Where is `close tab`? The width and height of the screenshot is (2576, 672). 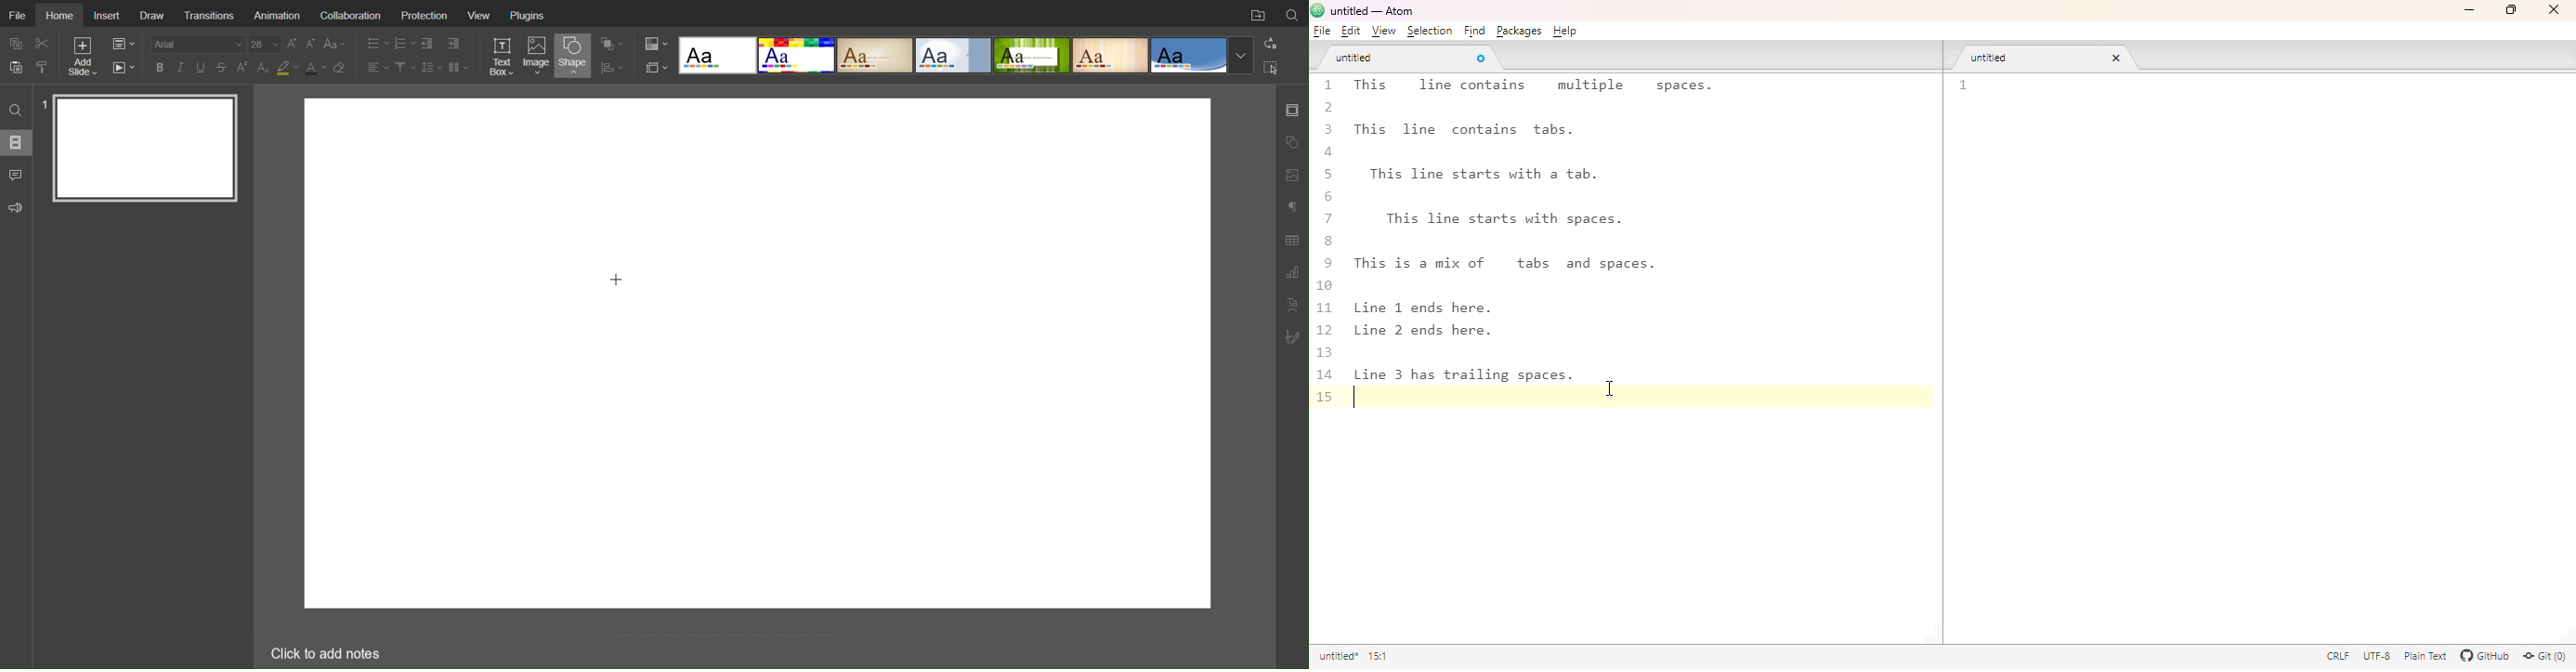 close tab is located at coordinates (1481, 58).